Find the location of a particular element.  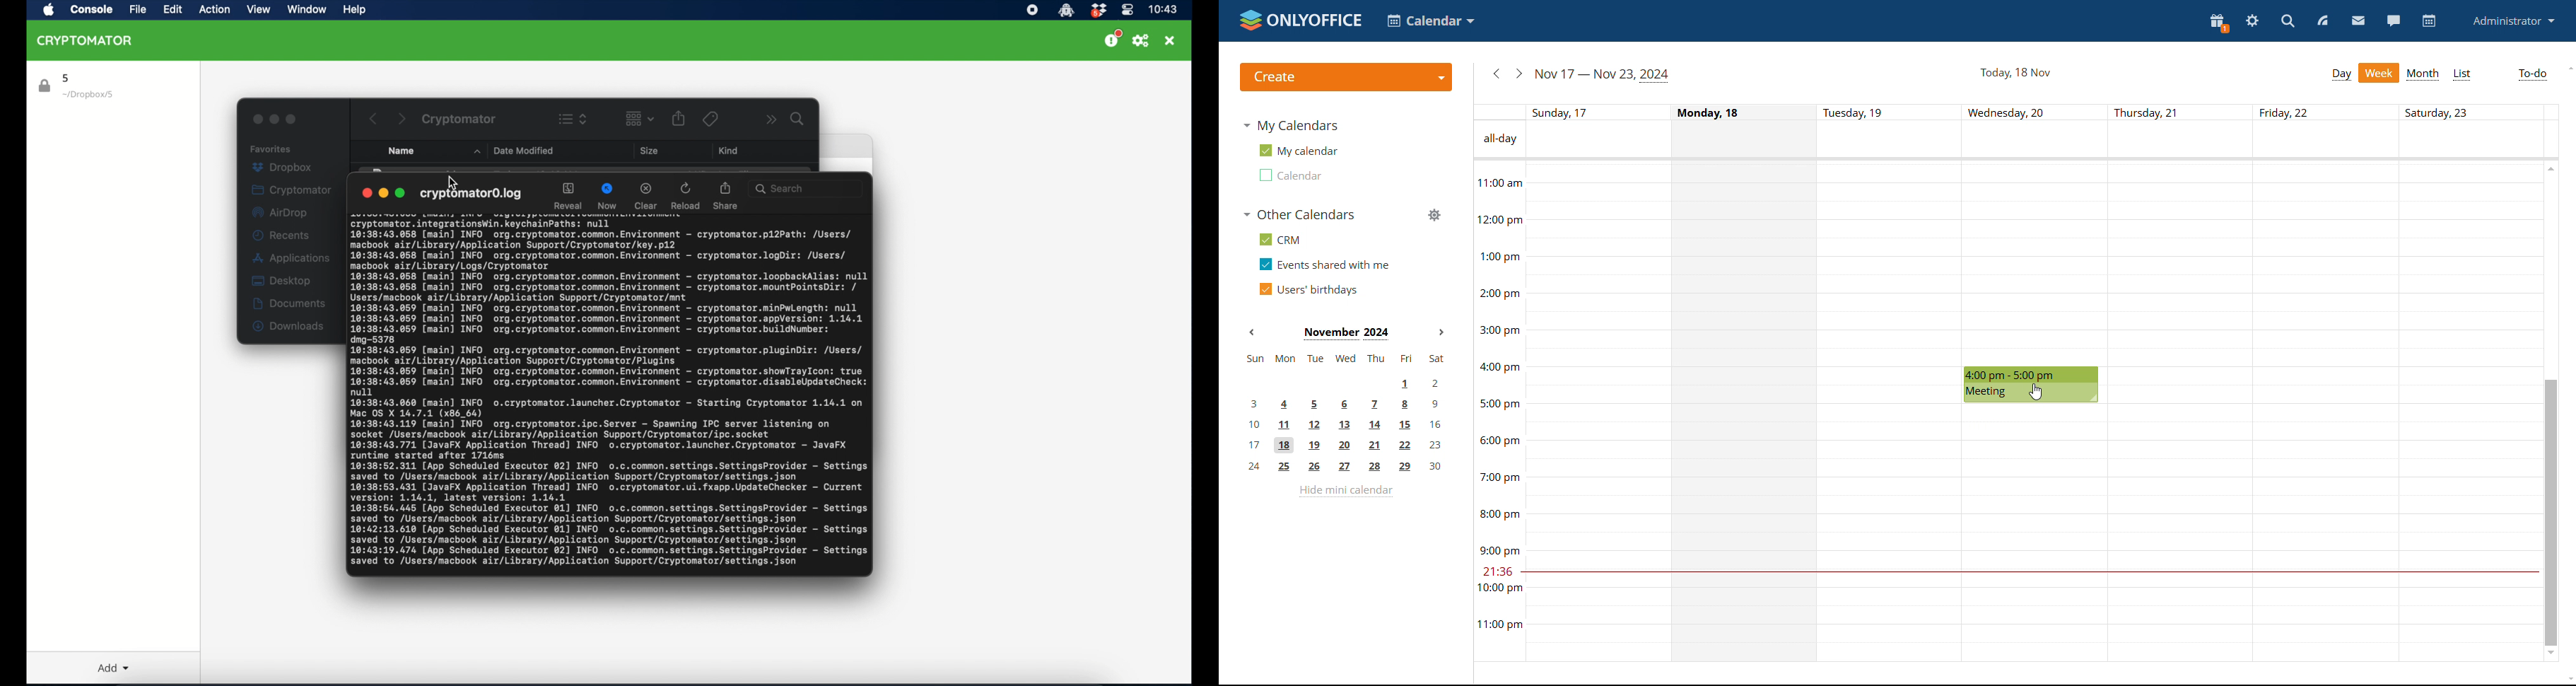

time is located at coordinates (1164, 9).